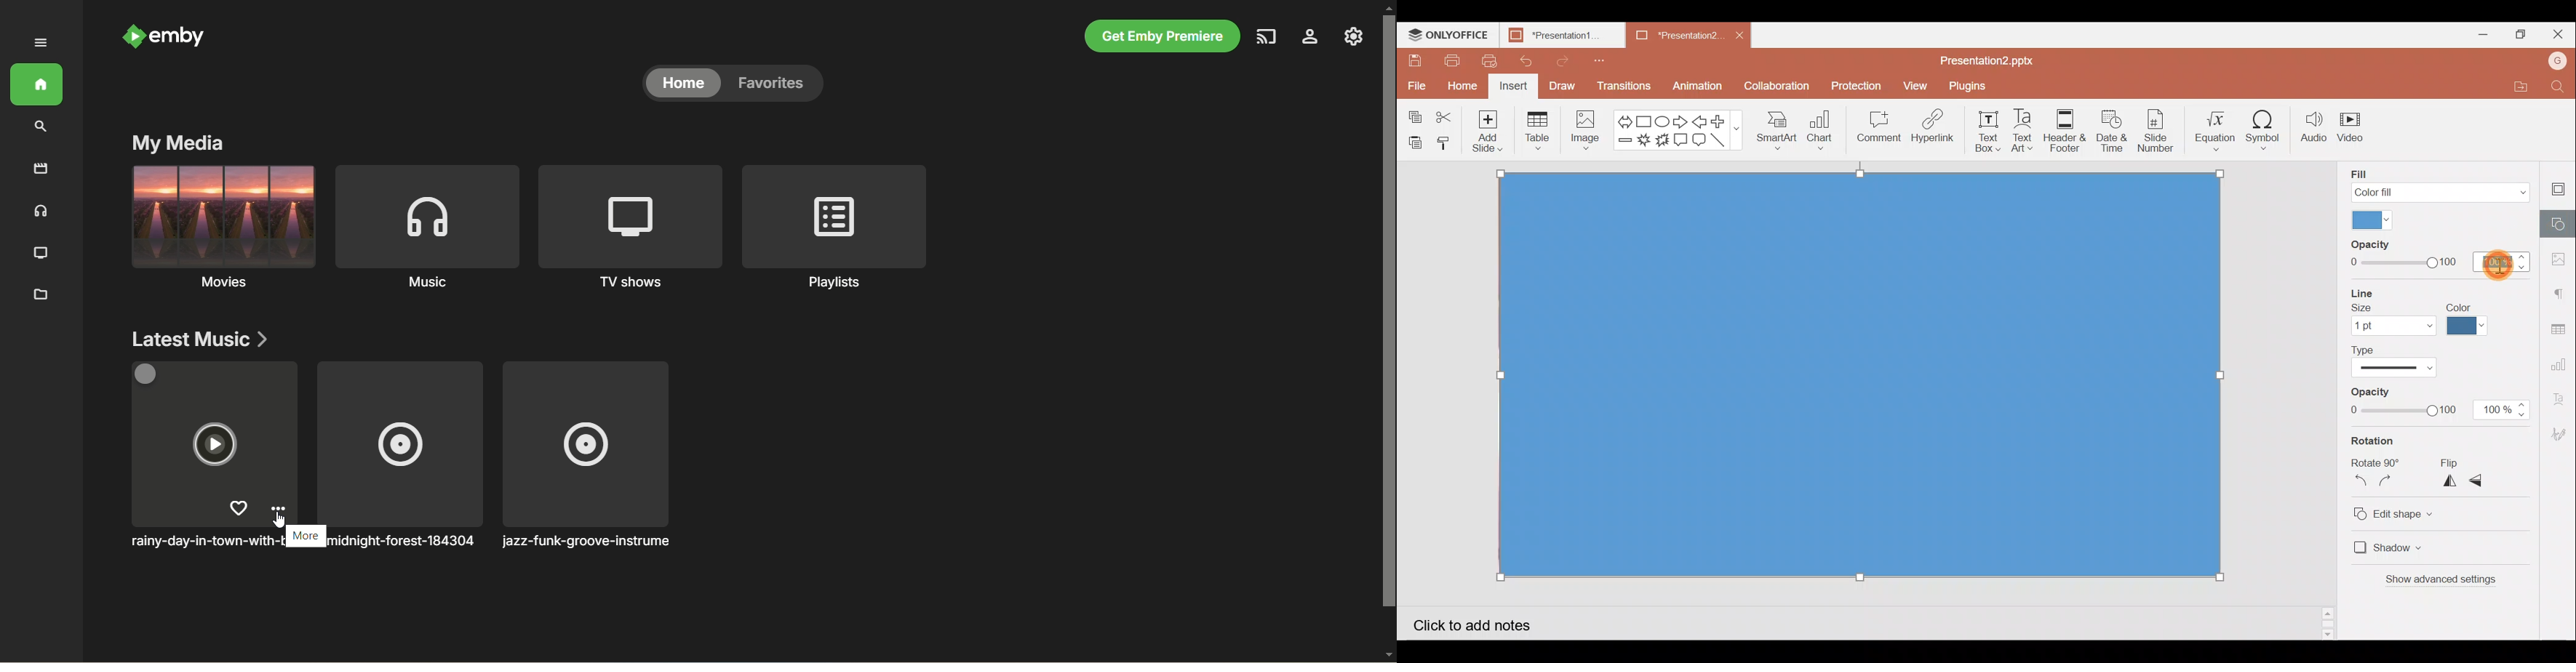 This screenshot has height=672, width=2576. What do you see at coordinates (1647, 118) in the screenshot?
I see `Rectangle` at bounding box center [1647, 118].